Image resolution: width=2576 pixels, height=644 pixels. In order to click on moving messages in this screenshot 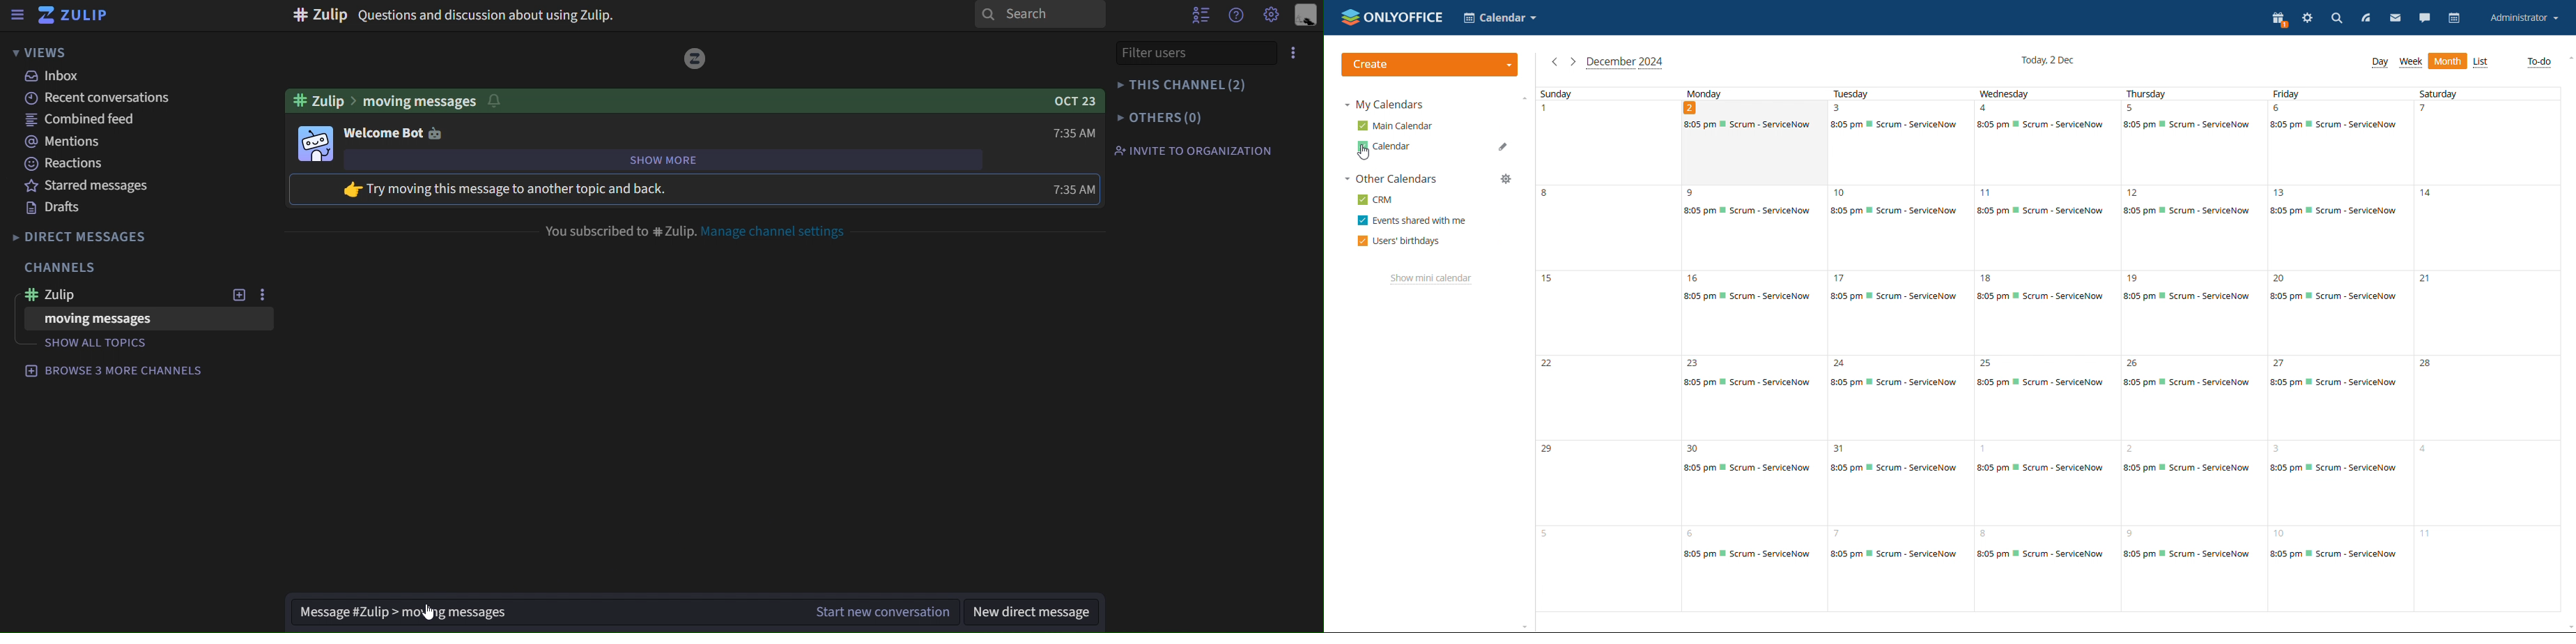, I will do `click(106, 320)`.